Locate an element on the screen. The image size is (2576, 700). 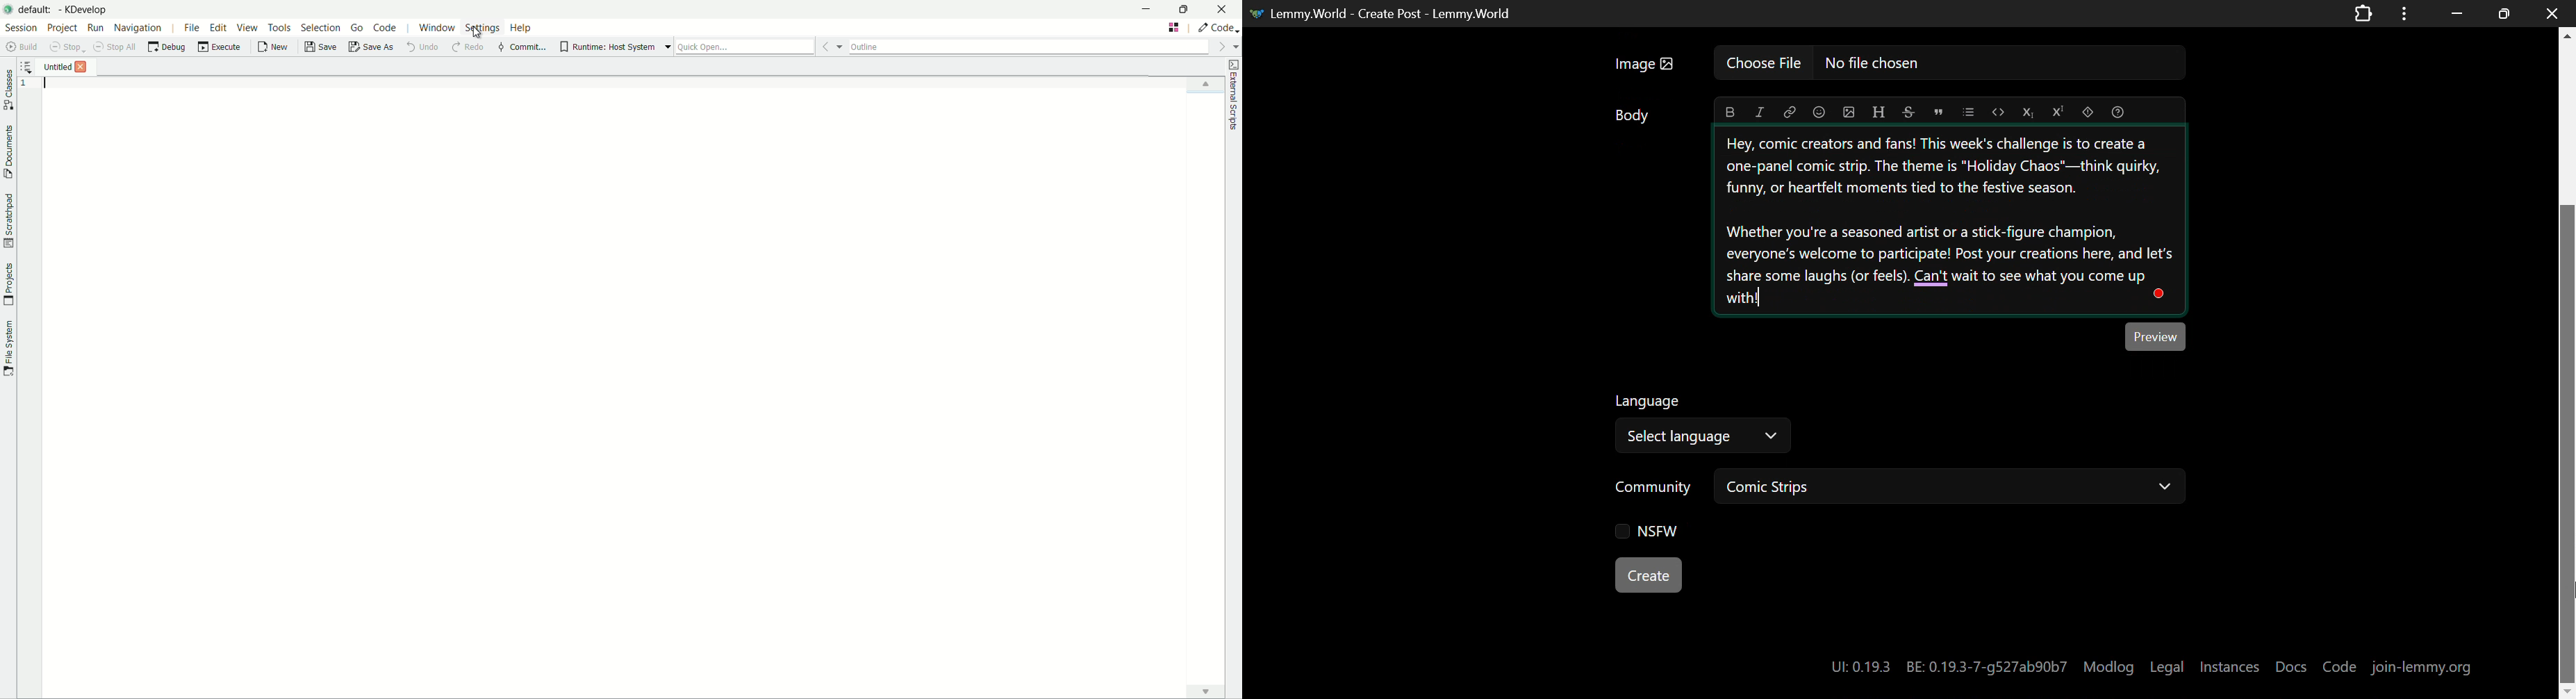
stop  all is located at coordinates (115, 47).